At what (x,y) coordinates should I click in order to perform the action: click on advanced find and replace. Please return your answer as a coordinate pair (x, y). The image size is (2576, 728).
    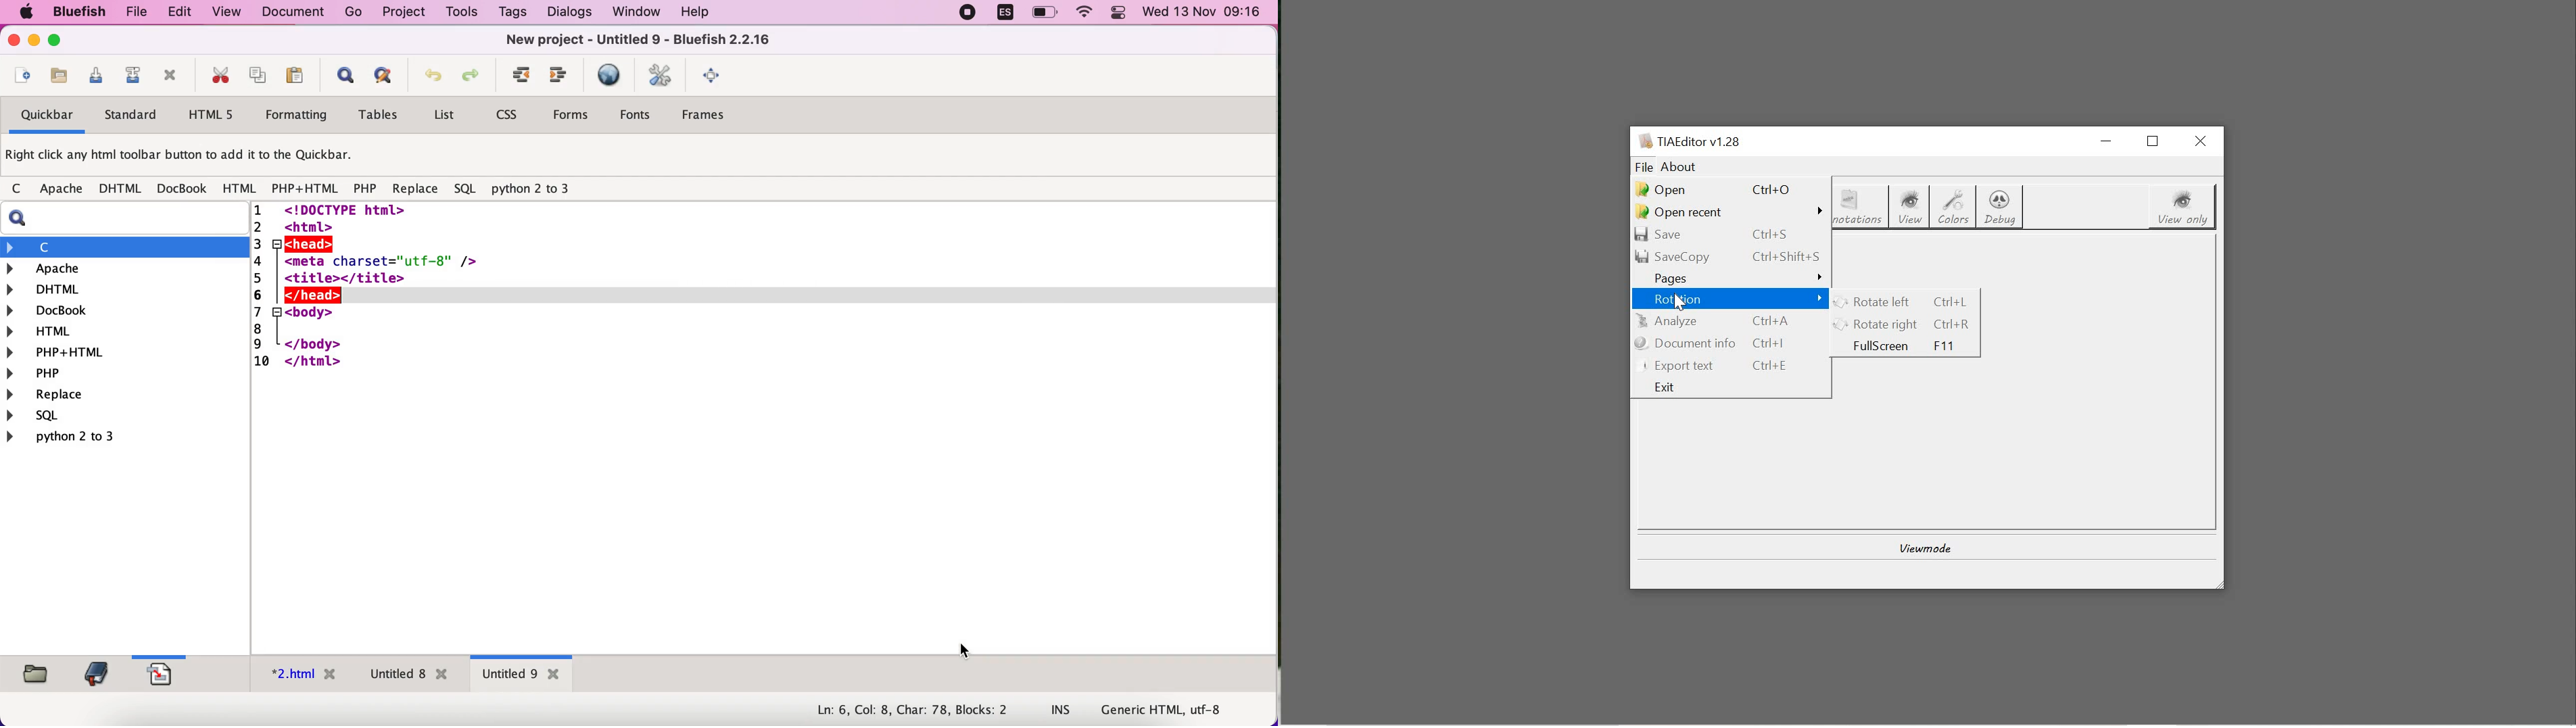
    Looking at the image, I should click on (381, 79).